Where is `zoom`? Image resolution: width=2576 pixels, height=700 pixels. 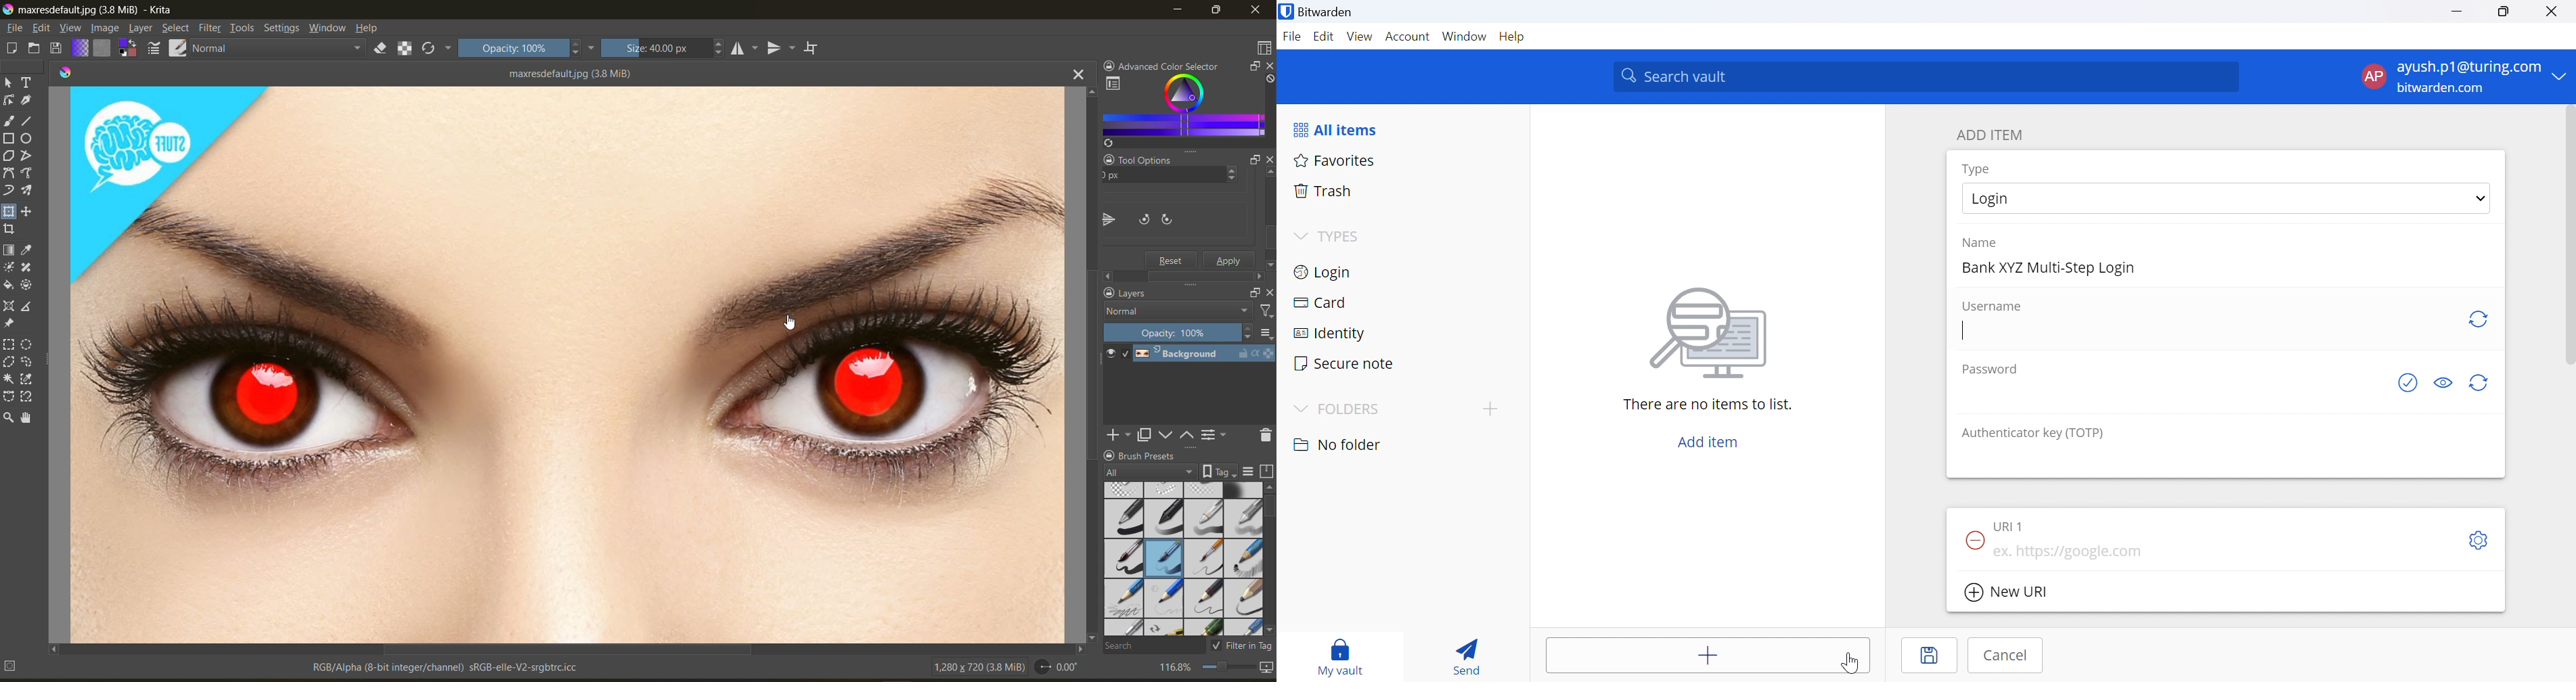
zoom is located at coordinates (1232, 665).